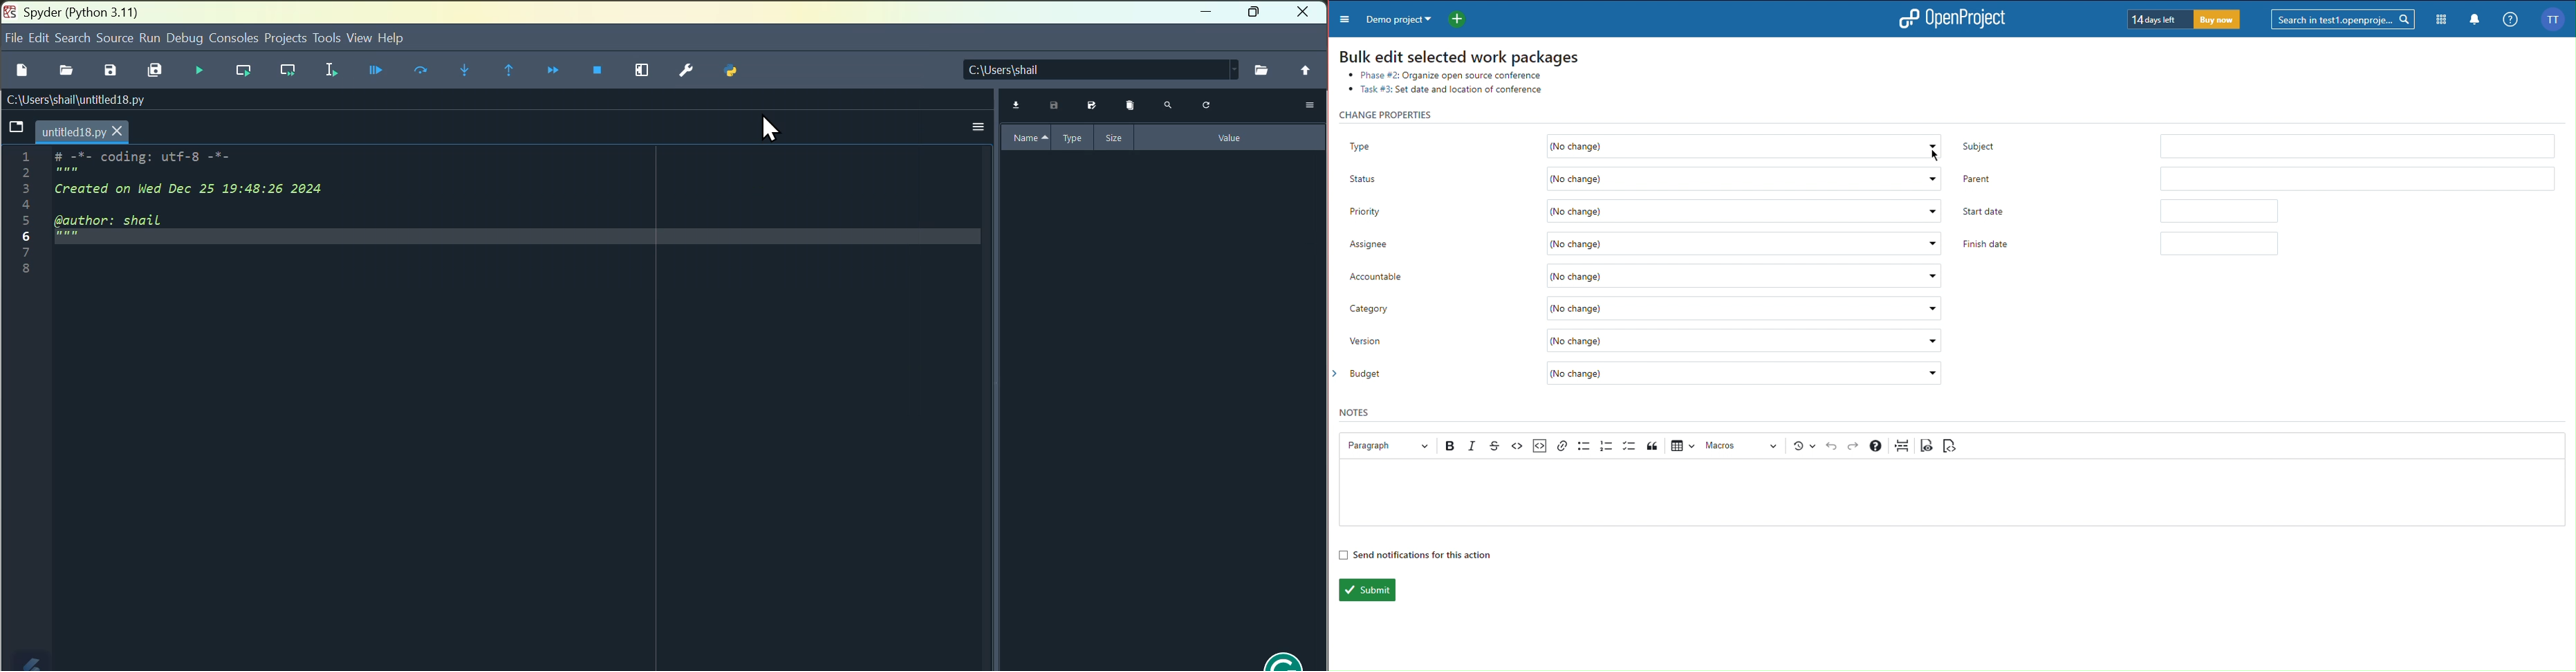 Image resolution: width=2576 pixels, height=672 pixels. Describe the element at coordinates (1129, 104) in the screenshot. I see `remove all ` at that location.